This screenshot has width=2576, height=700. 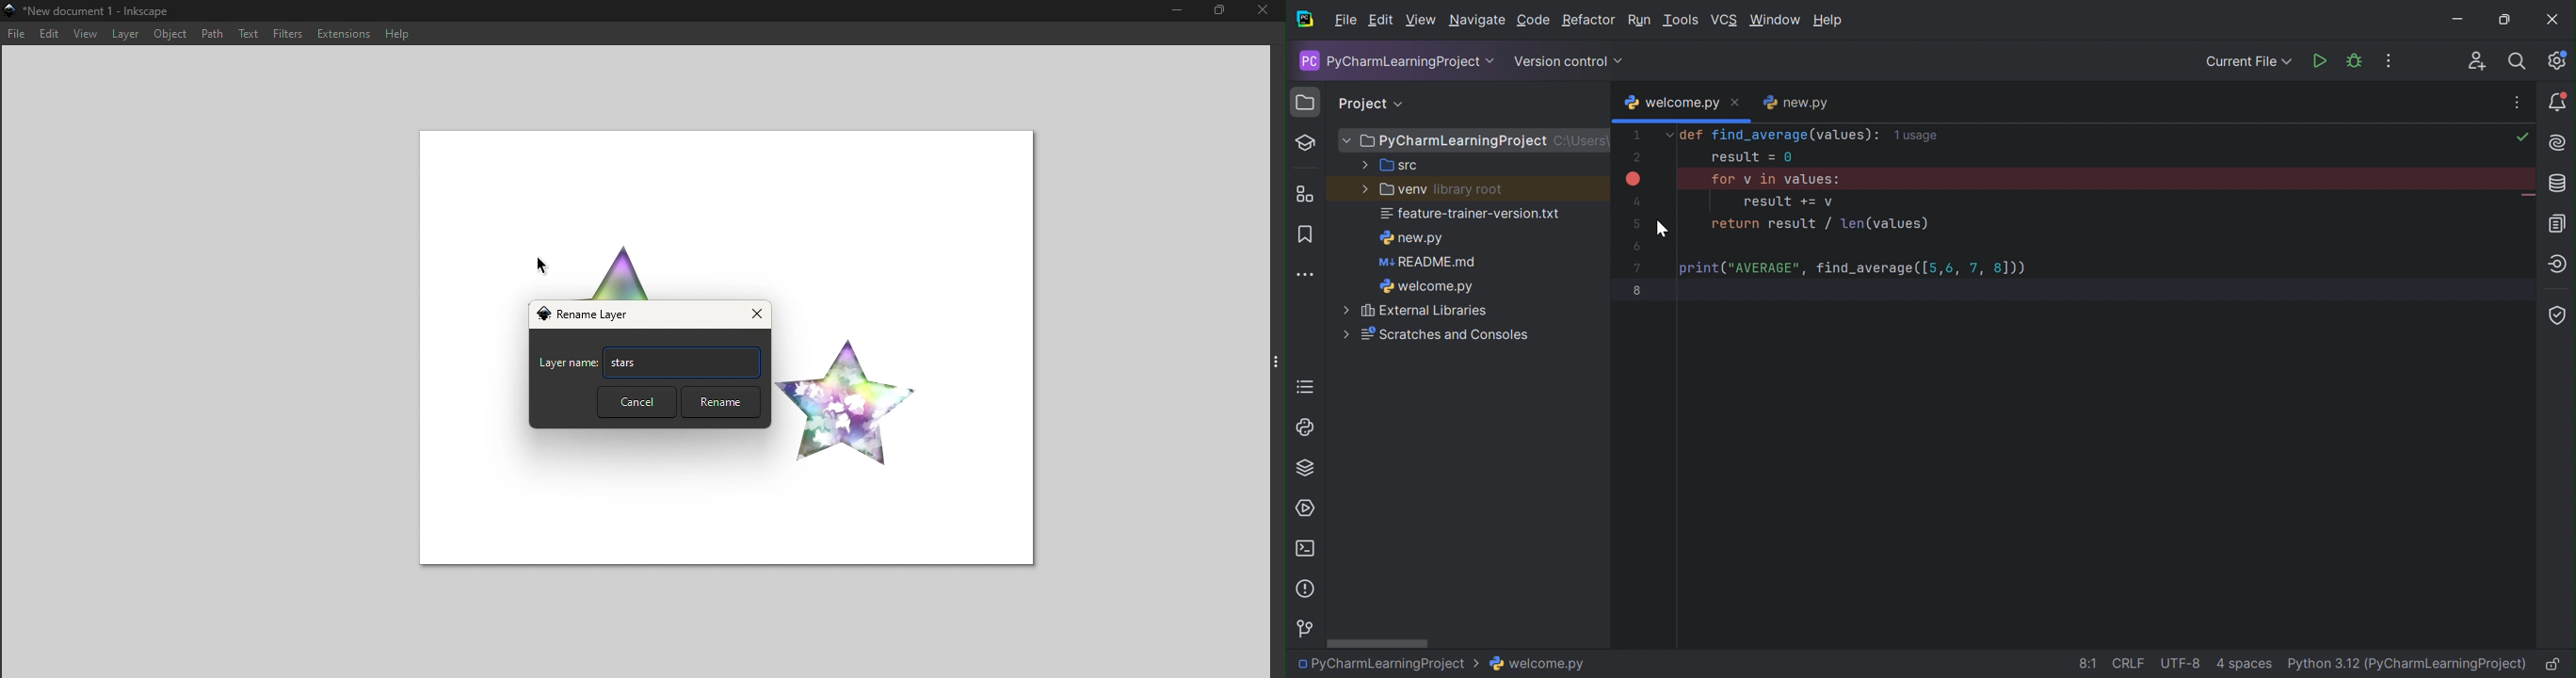 What do you see at coordinates (1772, 136) in the screenshot?
I see `def find_average(values):` at bounding box center [1772, 136].